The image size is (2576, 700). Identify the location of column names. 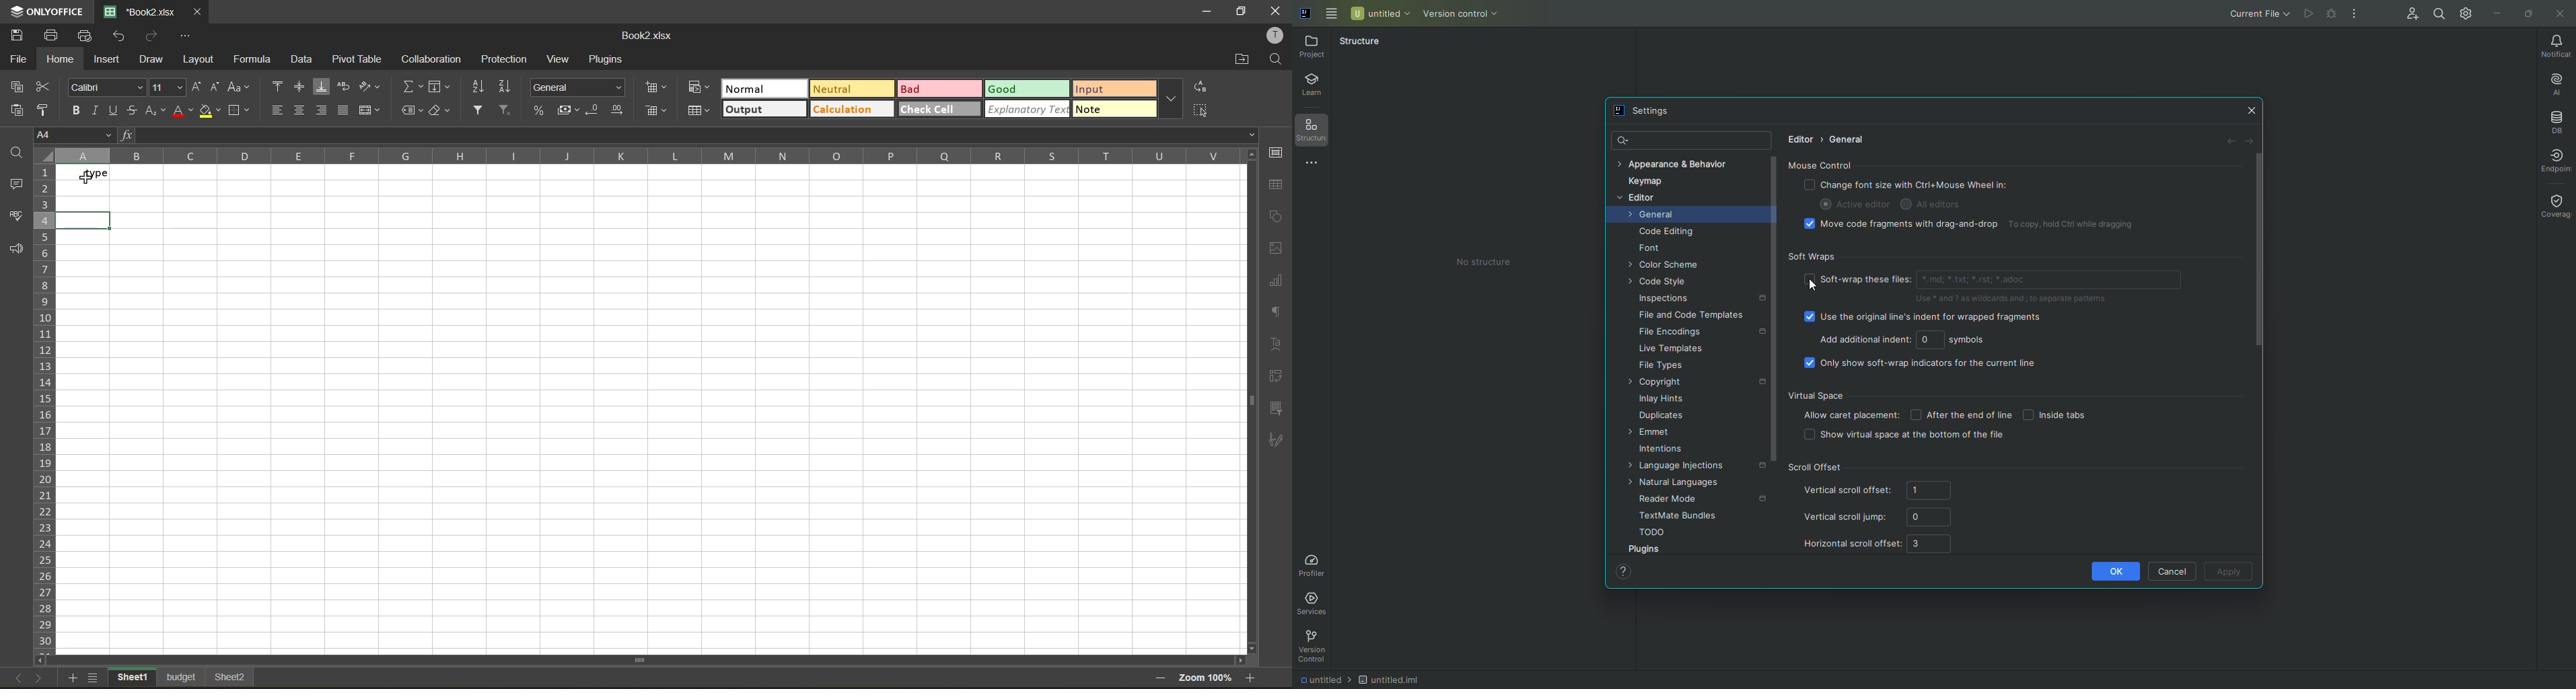
(648, 155).